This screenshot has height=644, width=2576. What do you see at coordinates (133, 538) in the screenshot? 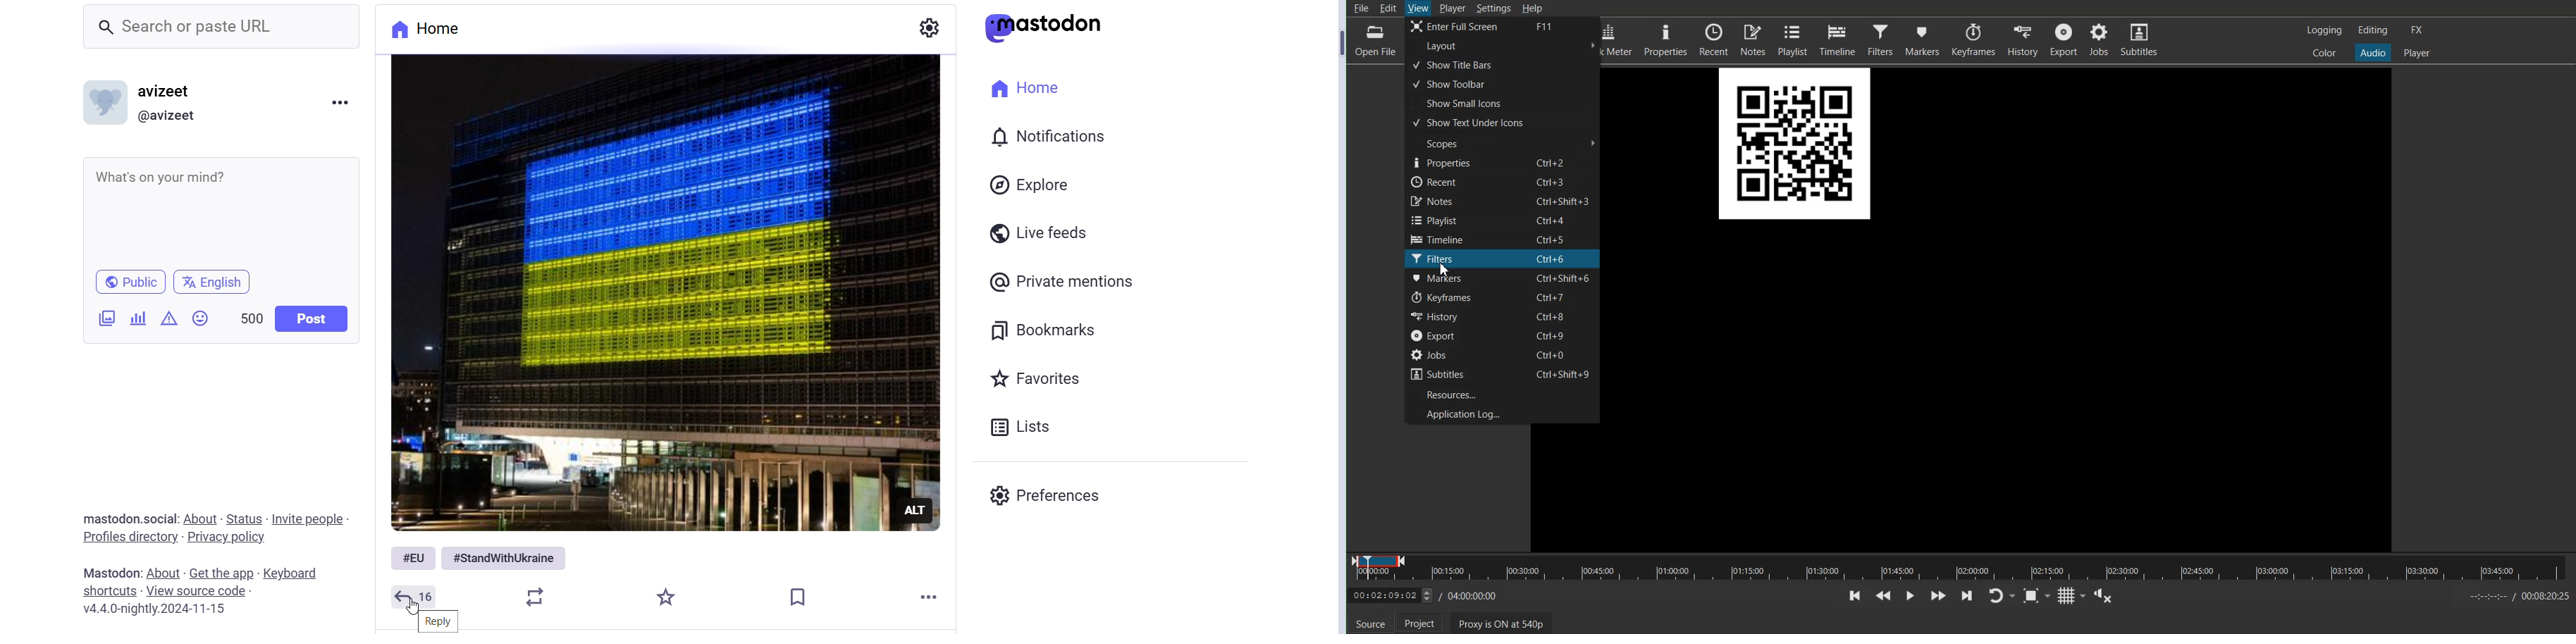
I see `Profile Directory` at bounding box center [133, 538].